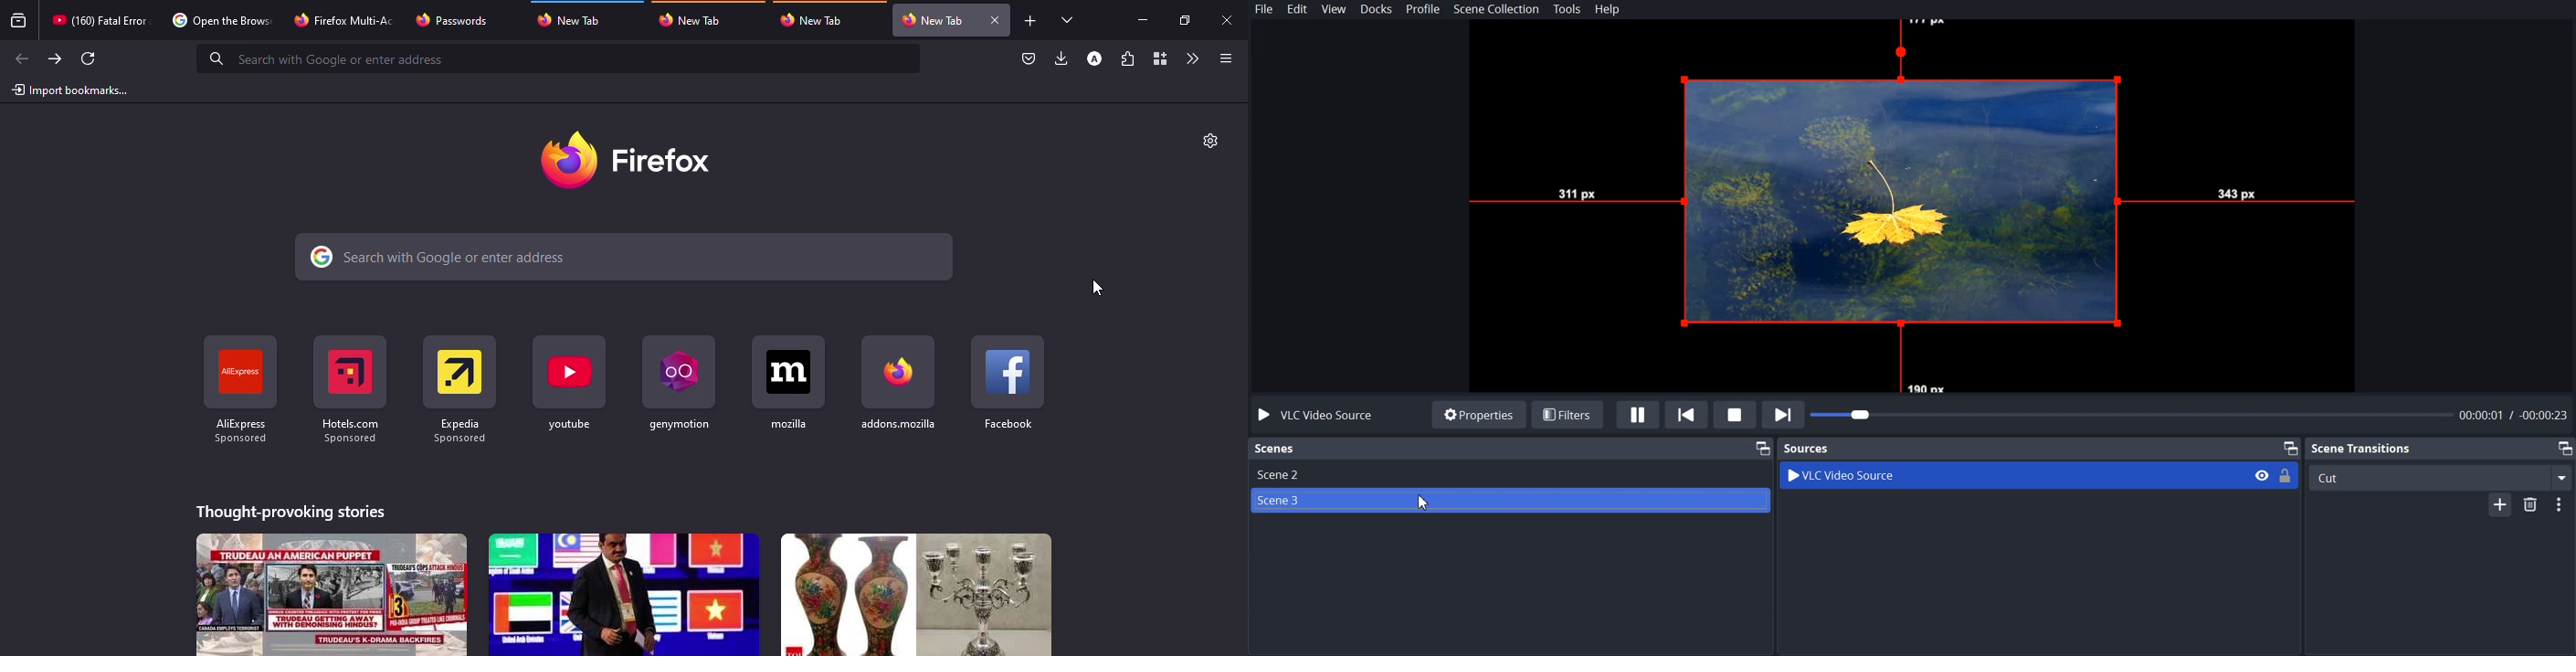  Describe the element at coordinates (1093, 58) in the screenshot. I see `profile` at that location.